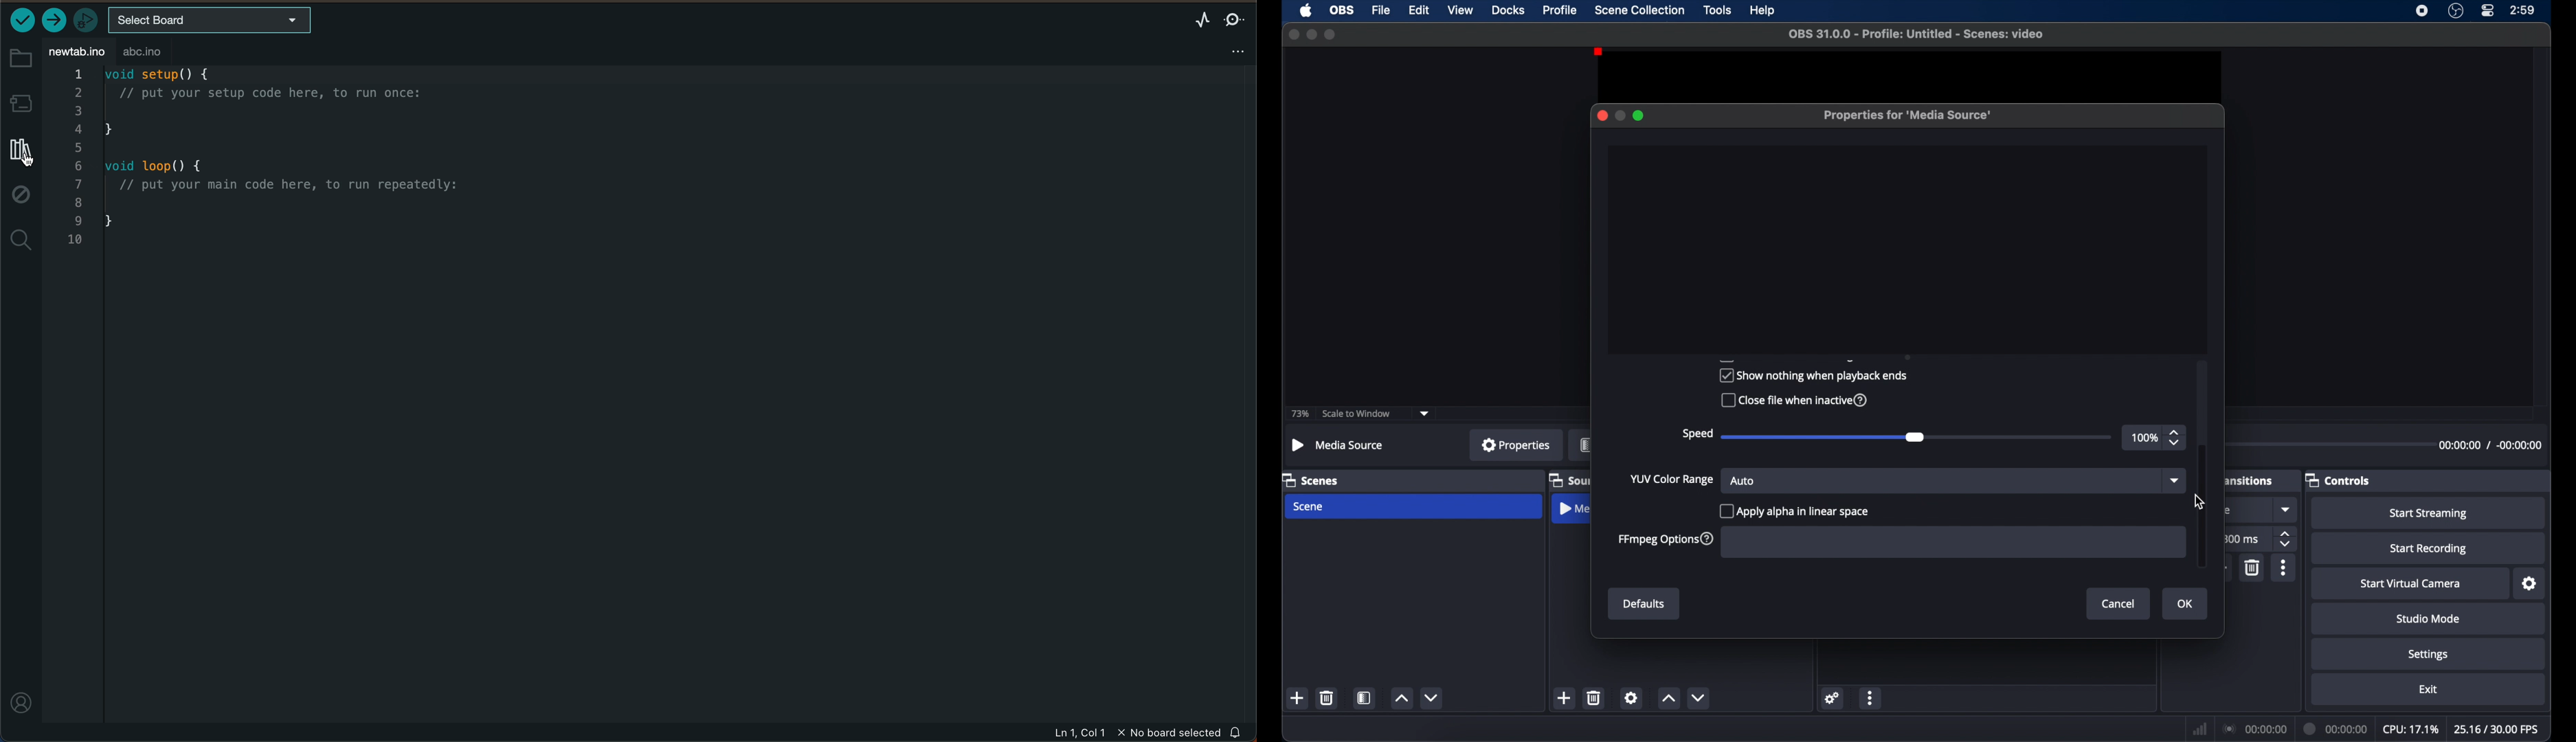  I want to click on stepper buttons, so click(2175, 438).